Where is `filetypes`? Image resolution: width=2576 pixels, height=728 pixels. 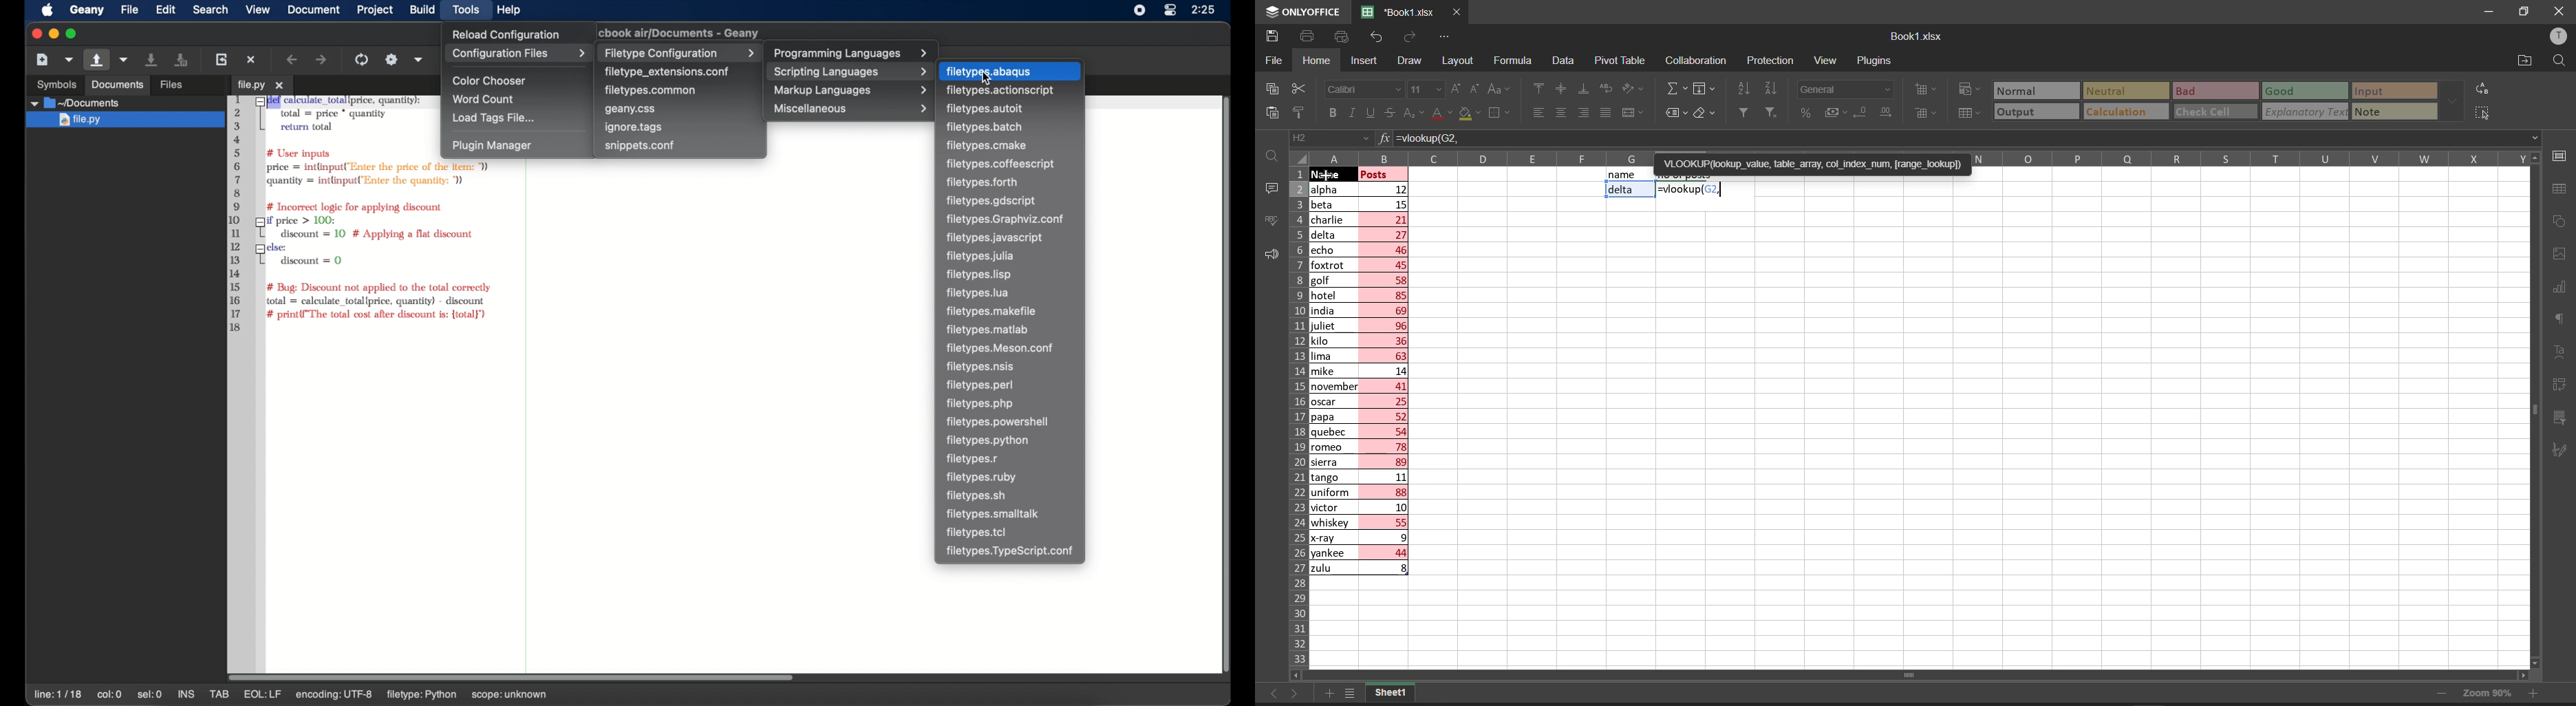 filetypes is located at coordinates (982, 478).